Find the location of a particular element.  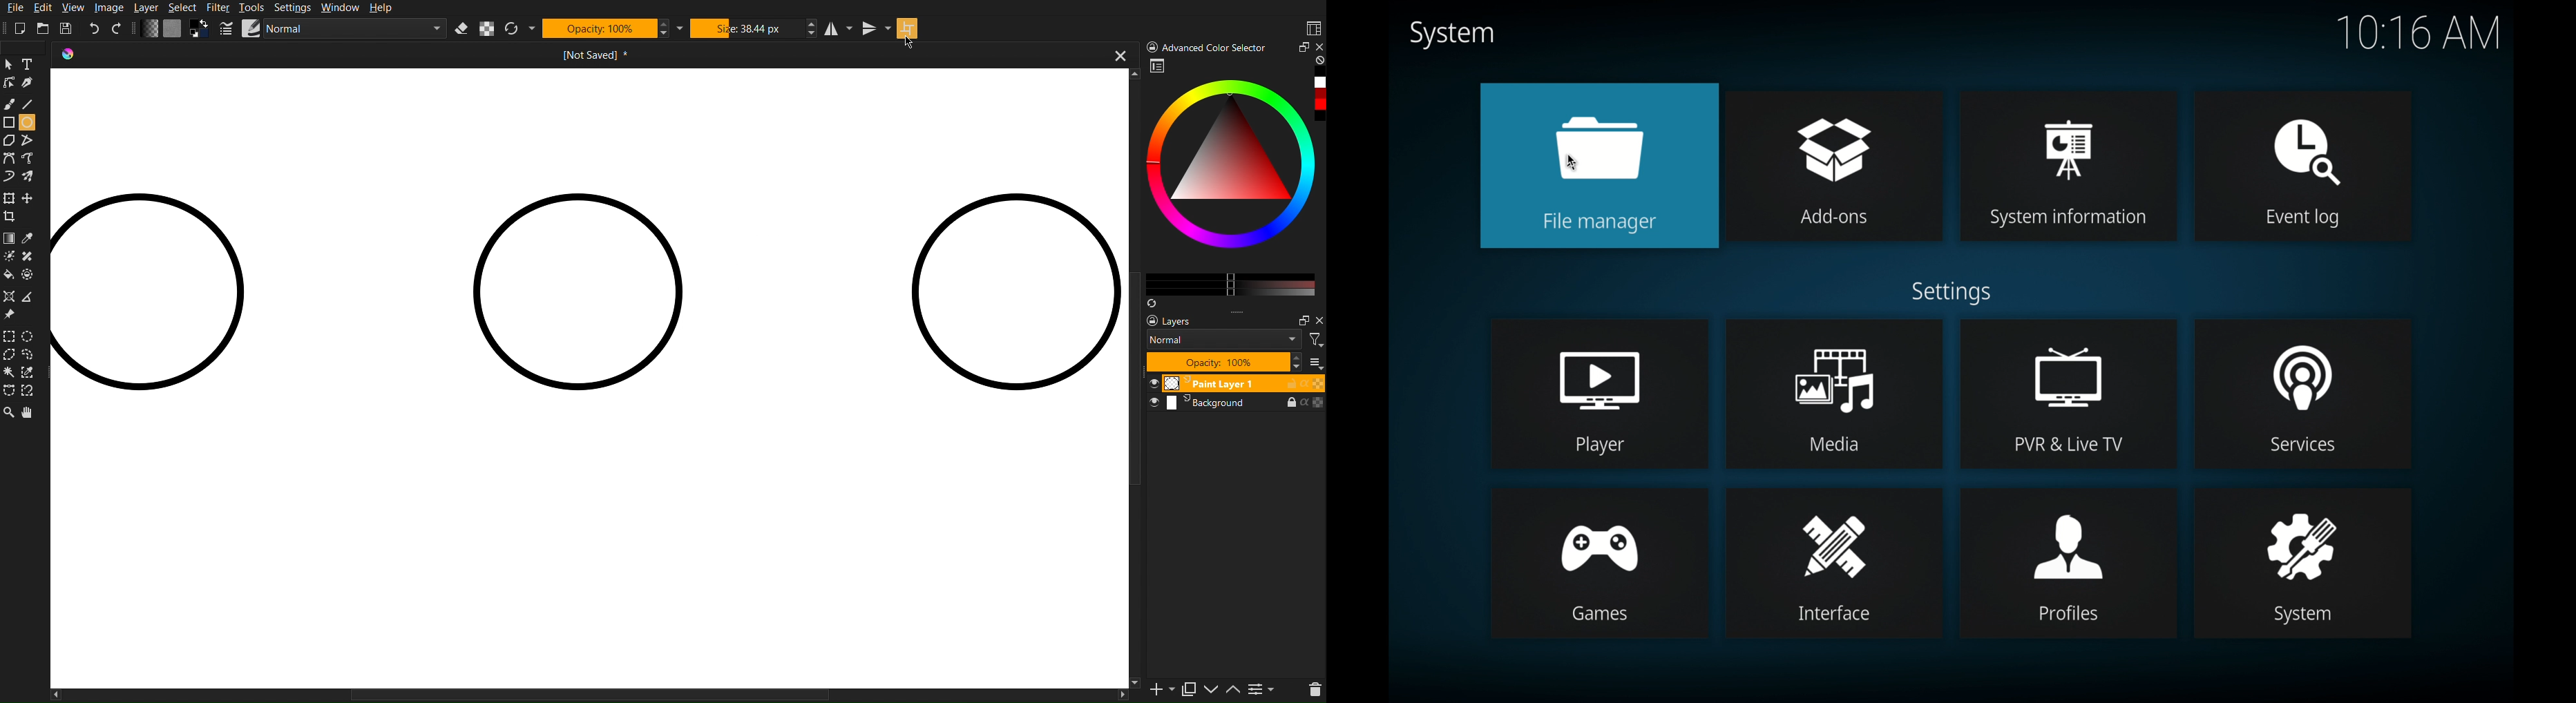

Move Tools is located at coordinates (8, 198).